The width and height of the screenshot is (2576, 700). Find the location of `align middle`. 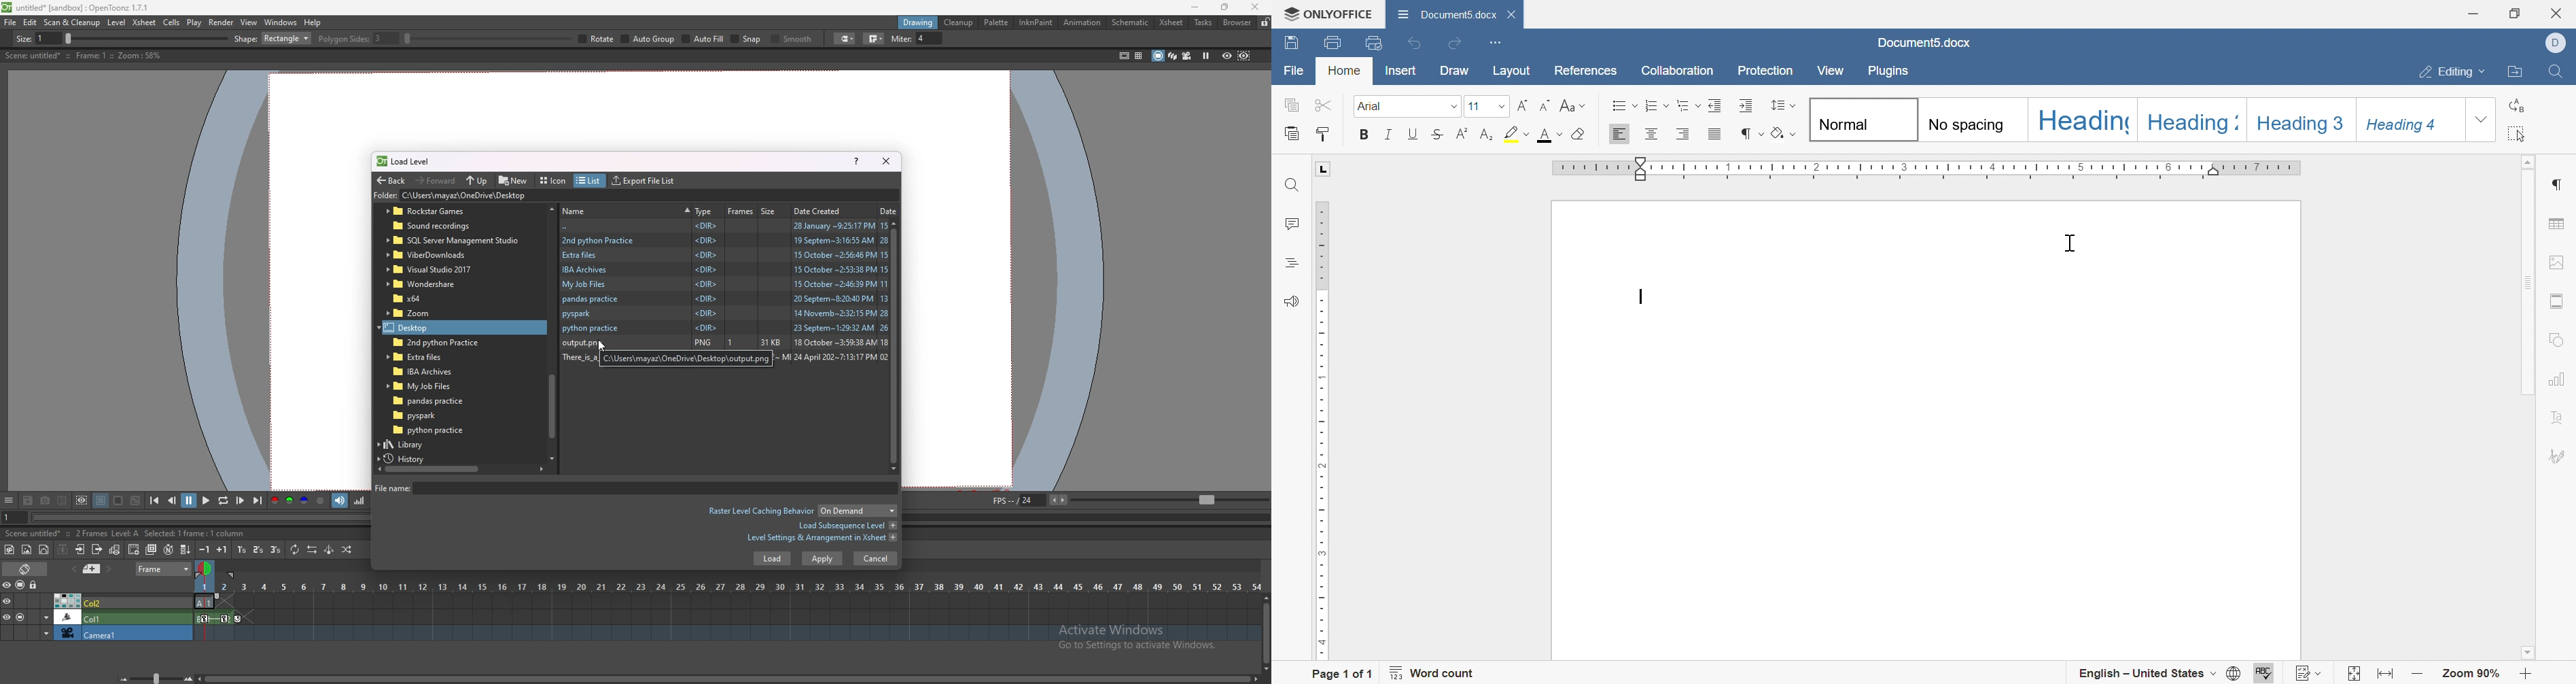

align middle is located at coordinates (1653, 133).